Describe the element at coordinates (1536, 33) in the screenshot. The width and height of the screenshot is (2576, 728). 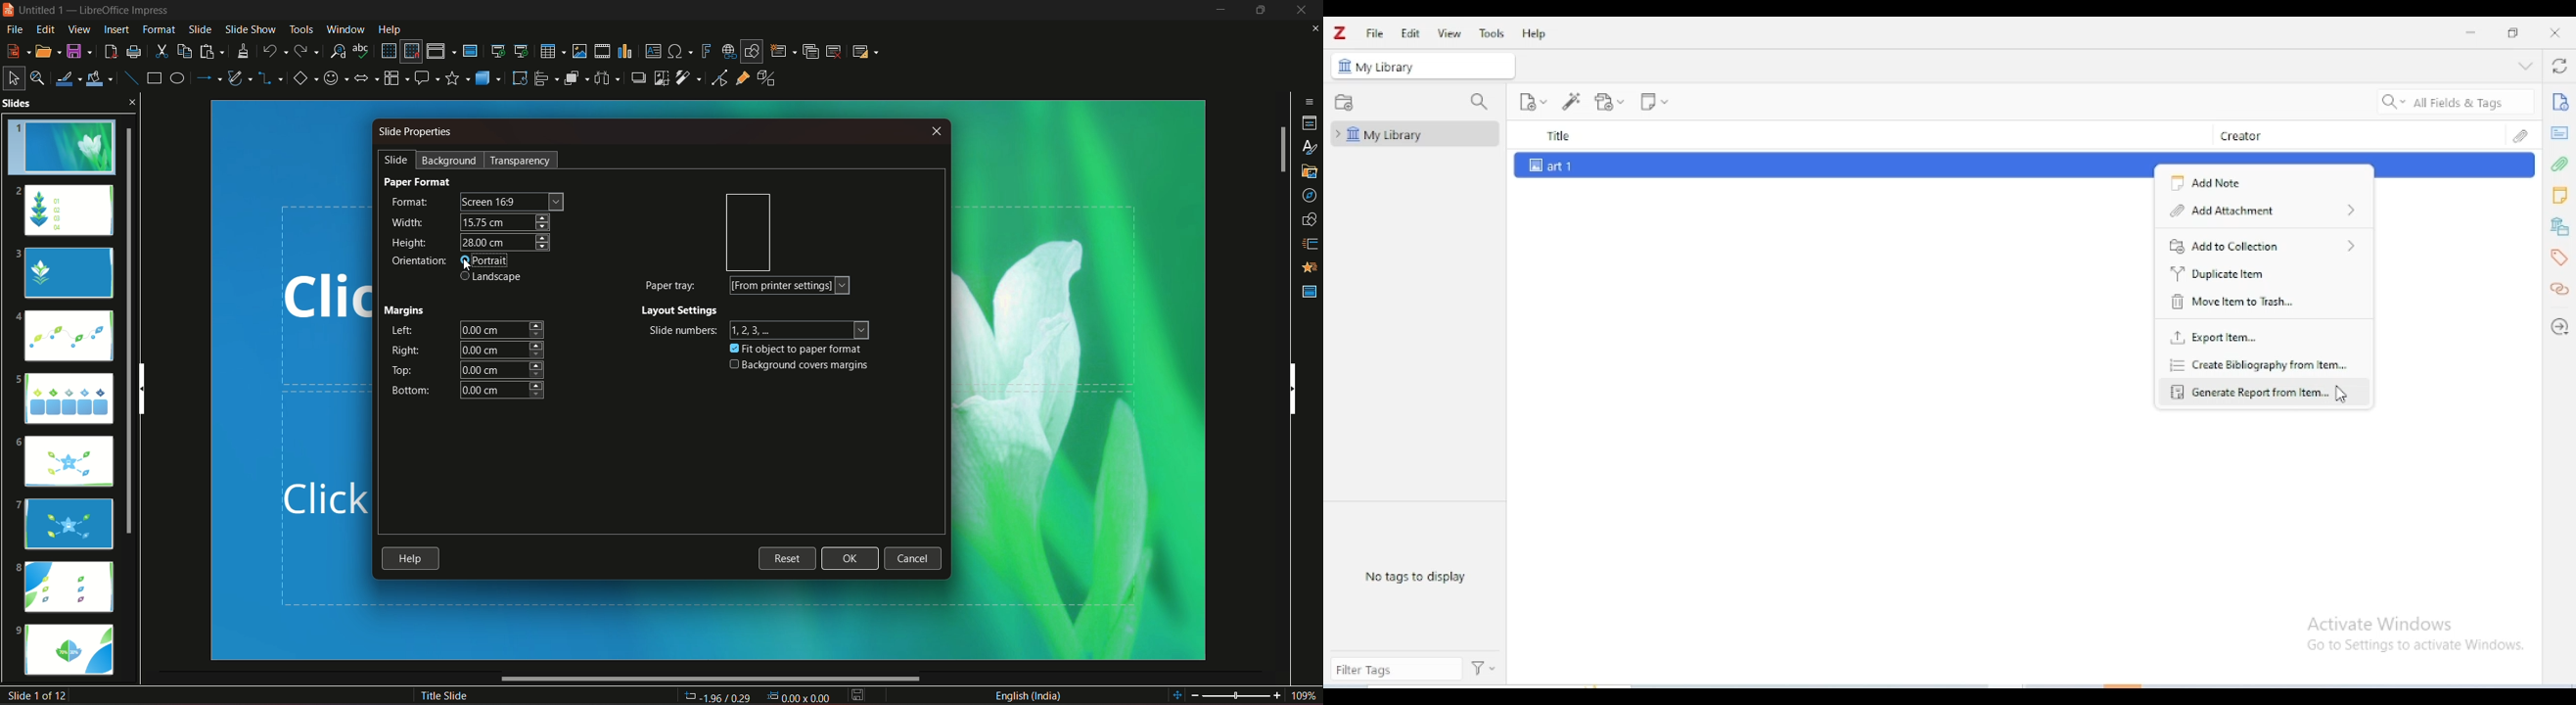
I see `help` at that location.